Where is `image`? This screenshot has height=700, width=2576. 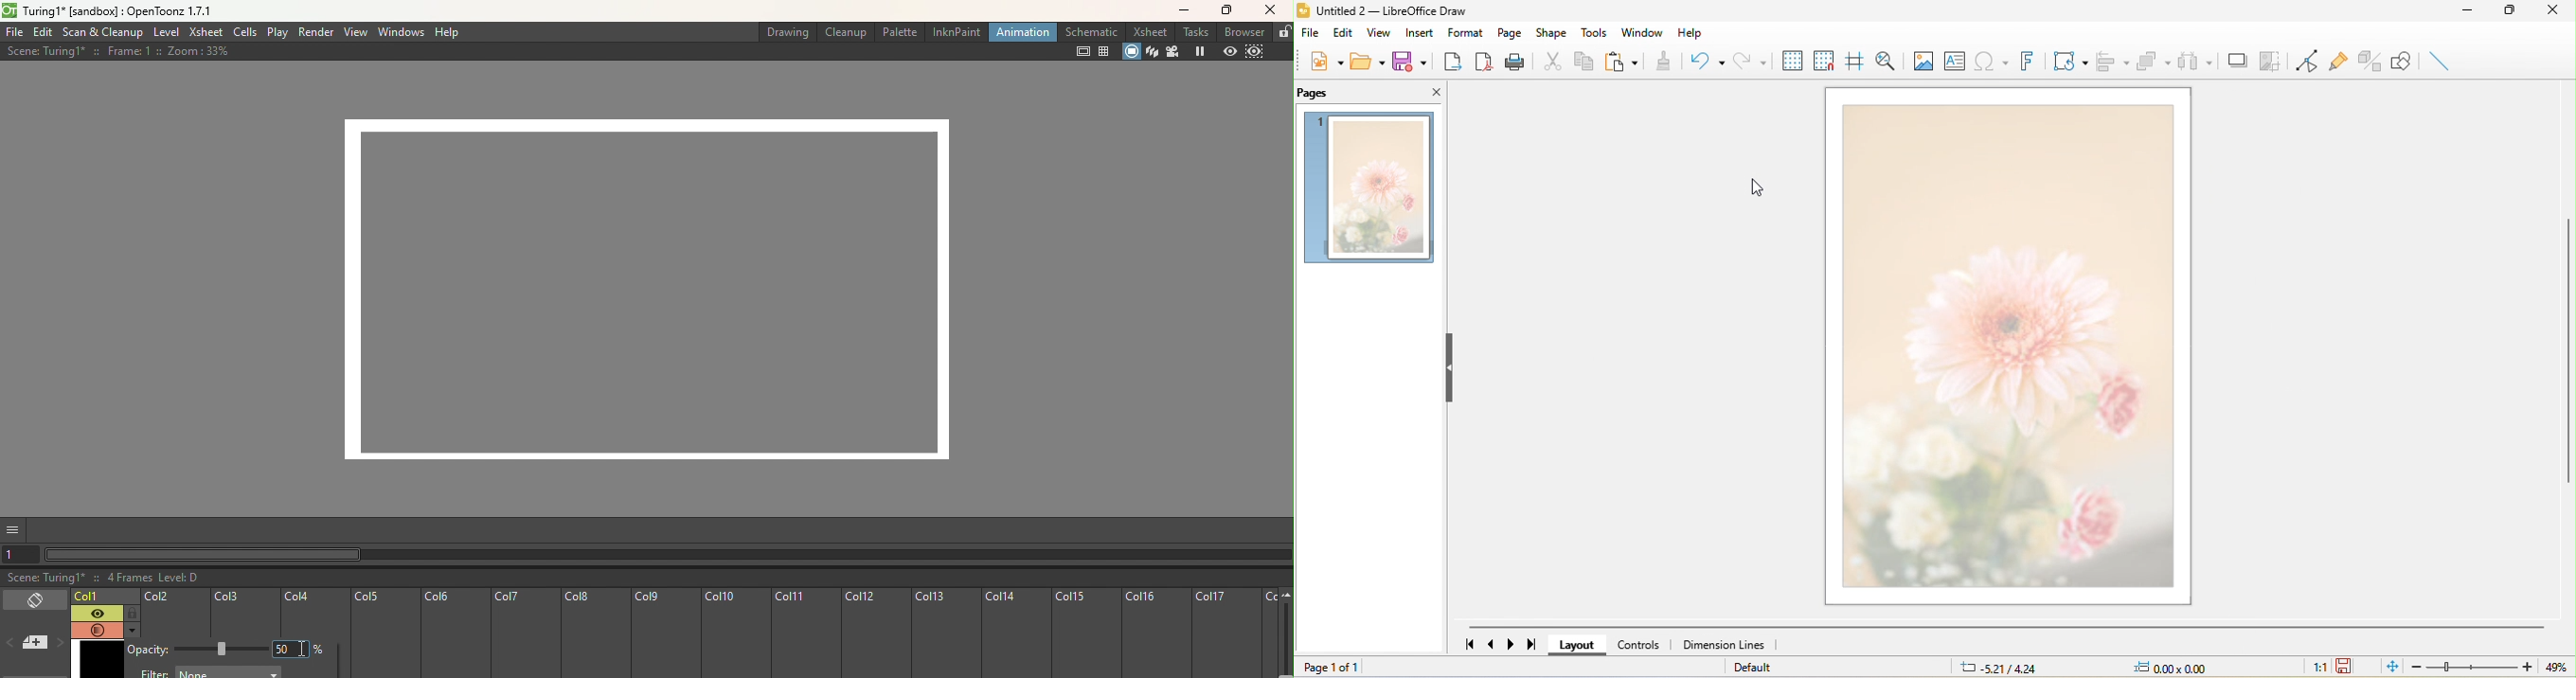
image is located at coordinates (1371, 188).